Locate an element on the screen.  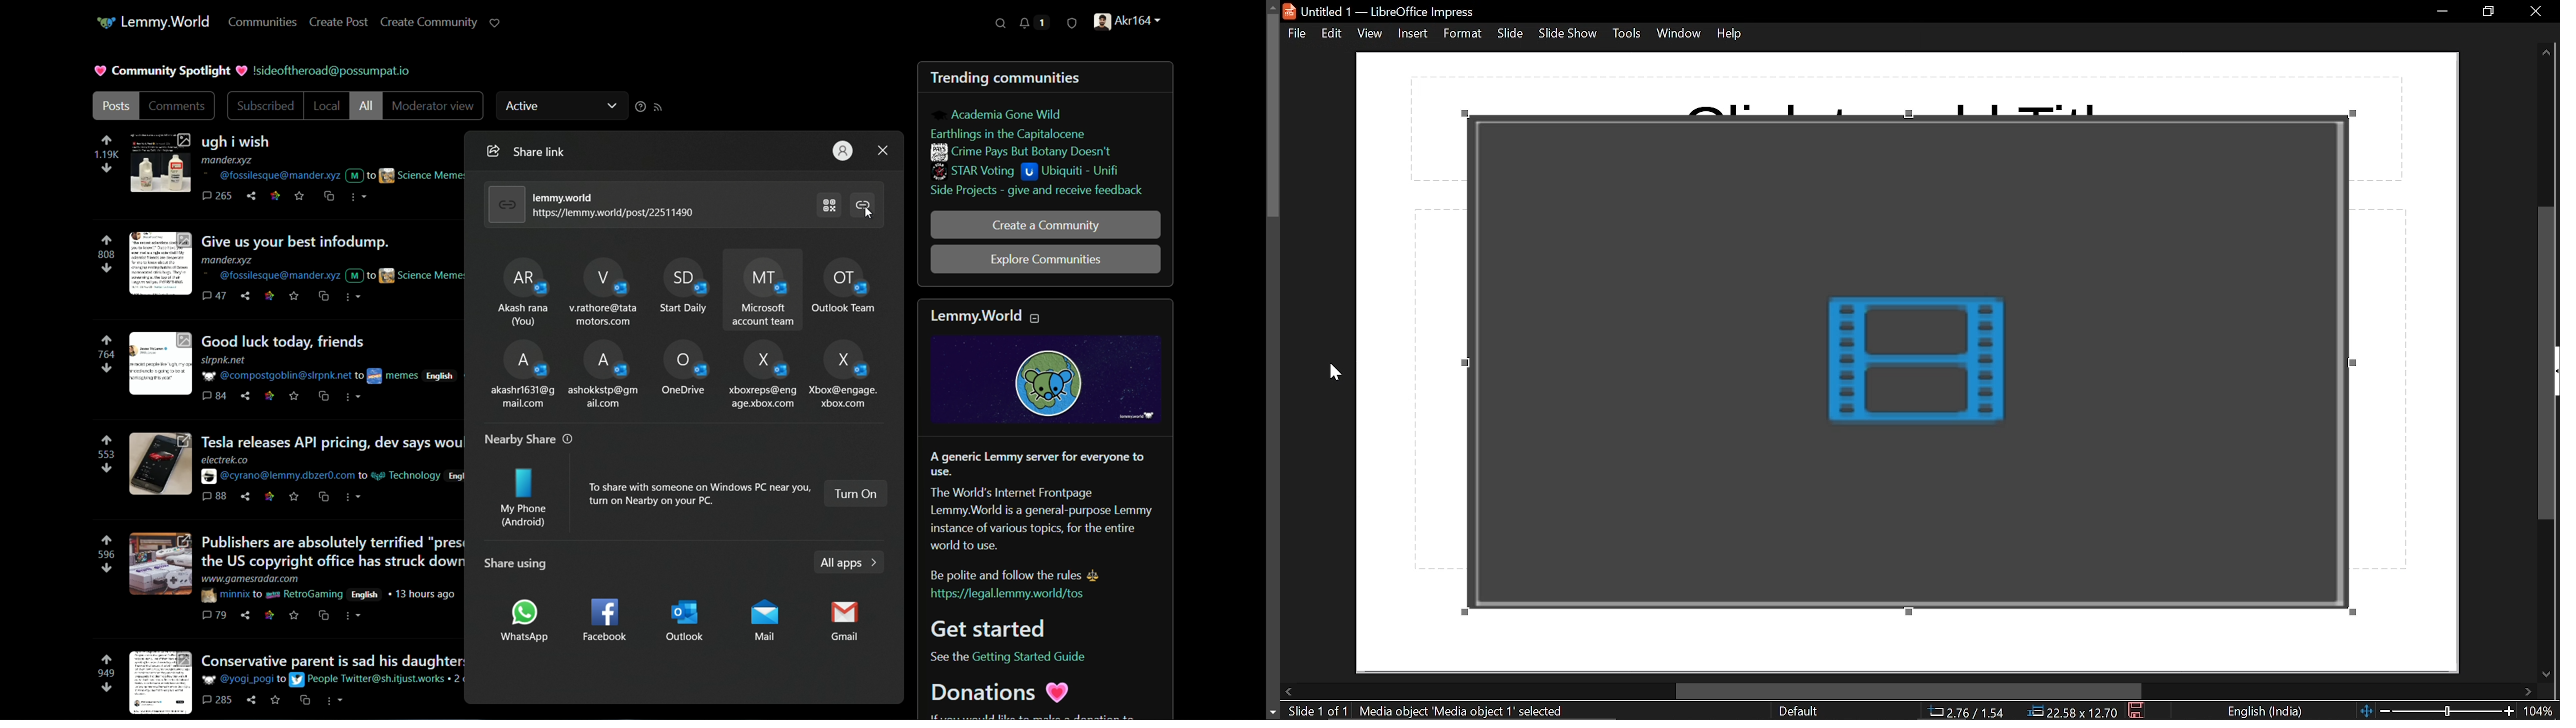
p Untitled 1 — LibreOffice Impress is located at coordinates (1387, 11).